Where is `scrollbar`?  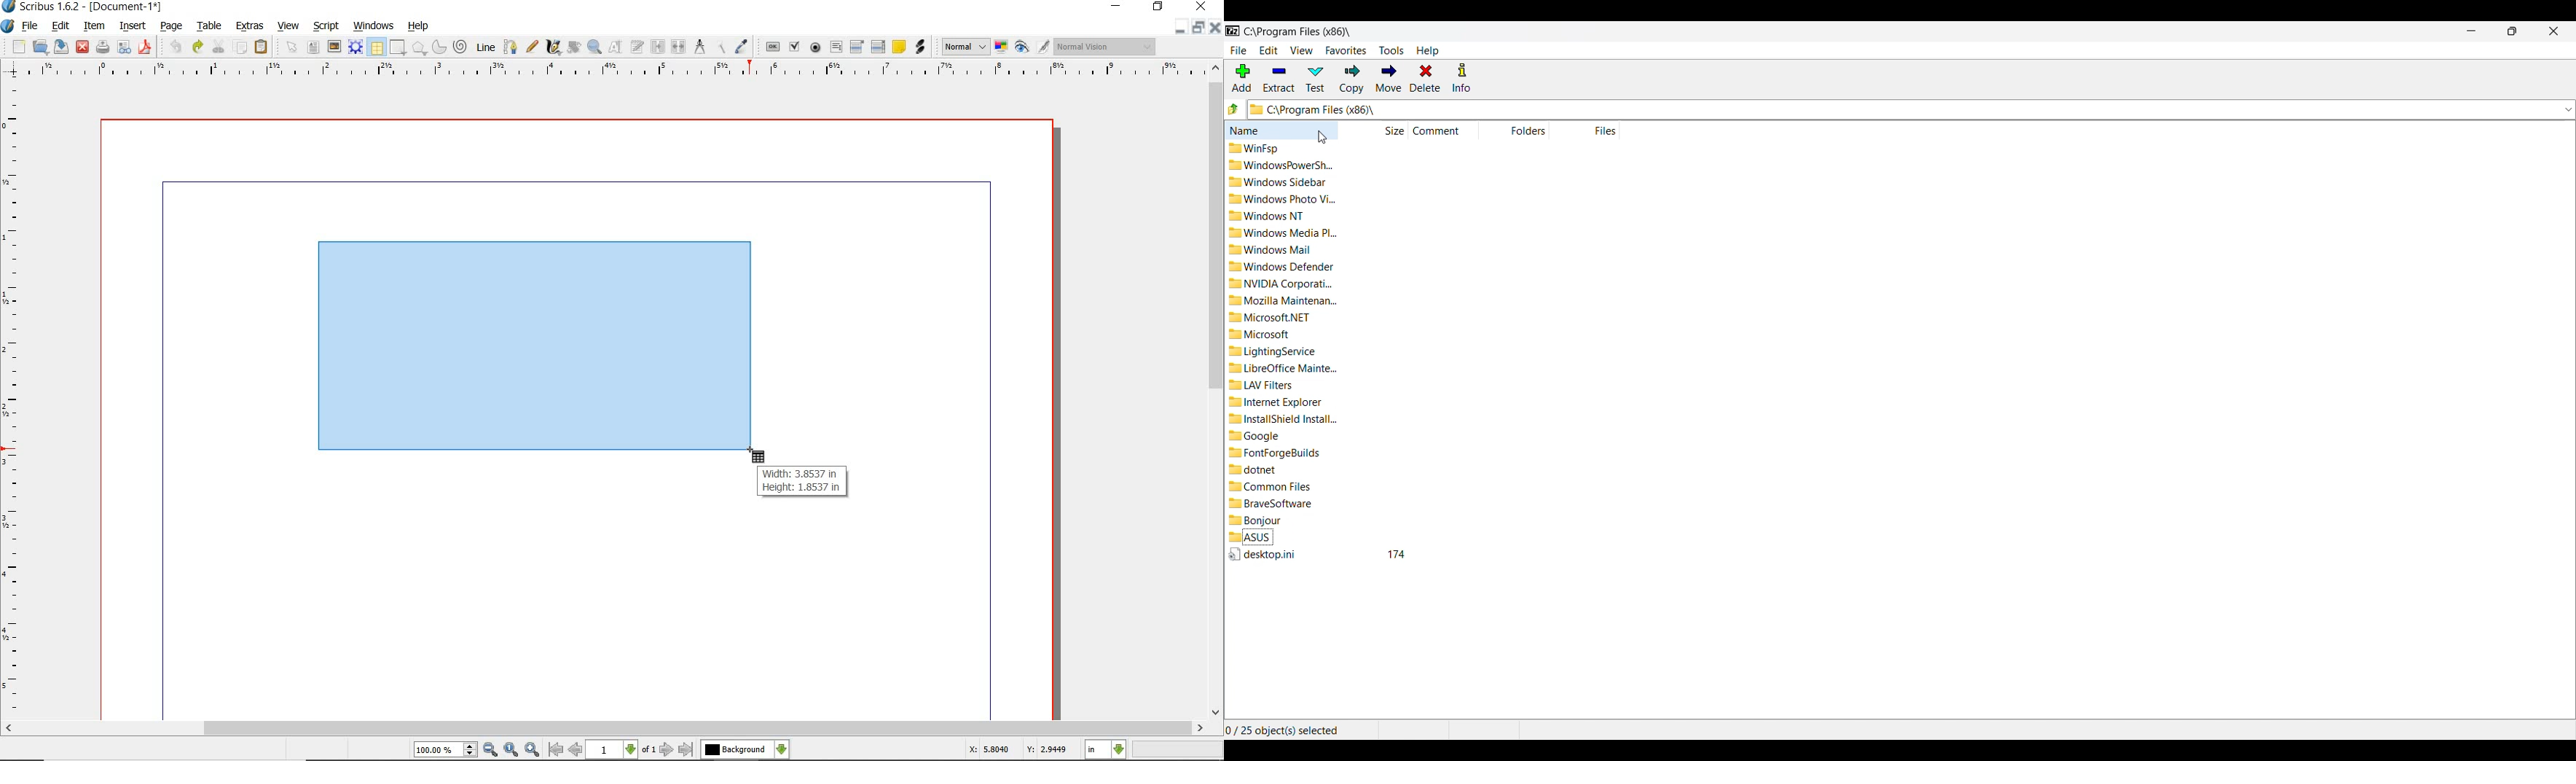 scrollbar is located at coordinates (1215, 391).